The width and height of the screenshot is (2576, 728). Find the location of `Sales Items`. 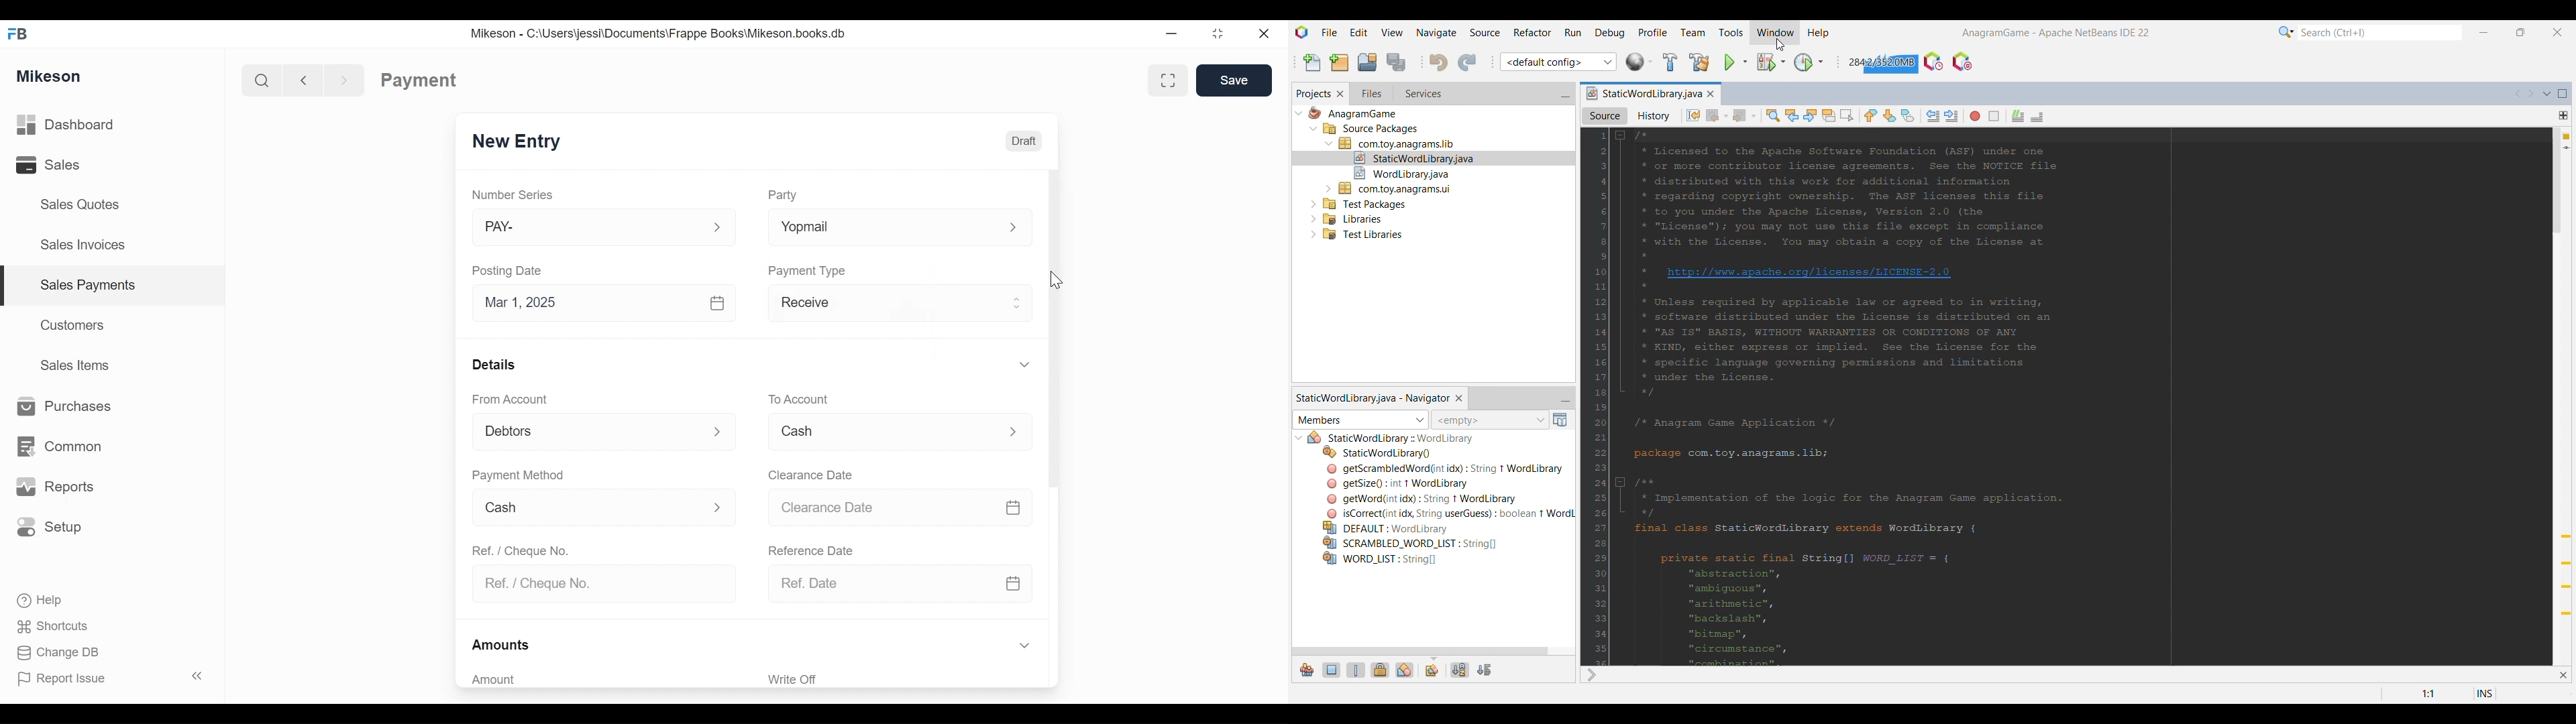

Sales Items is located at coordinates (81, 366).